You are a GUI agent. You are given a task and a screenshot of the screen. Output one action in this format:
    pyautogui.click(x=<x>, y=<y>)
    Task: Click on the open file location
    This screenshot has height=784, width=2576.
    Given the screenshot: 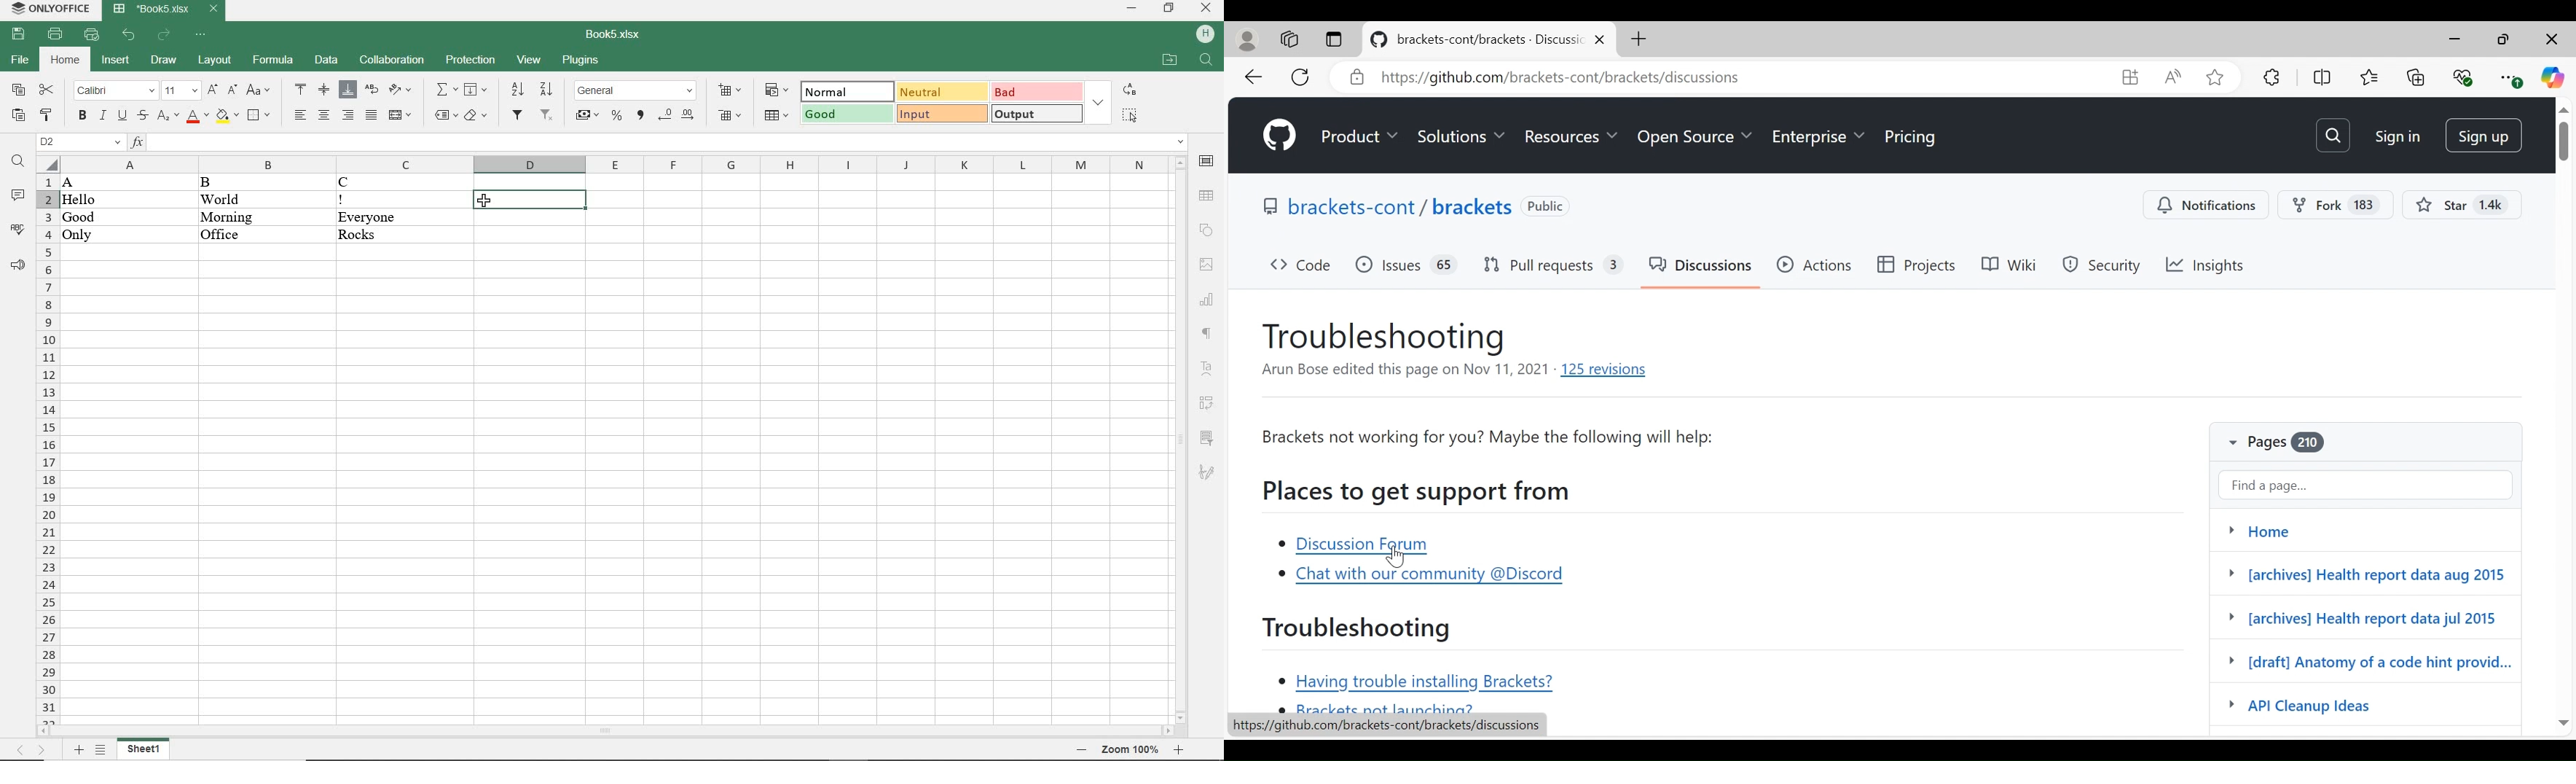 What is the action you would take?
    pyautogui.click(x=1169, y=61)
    